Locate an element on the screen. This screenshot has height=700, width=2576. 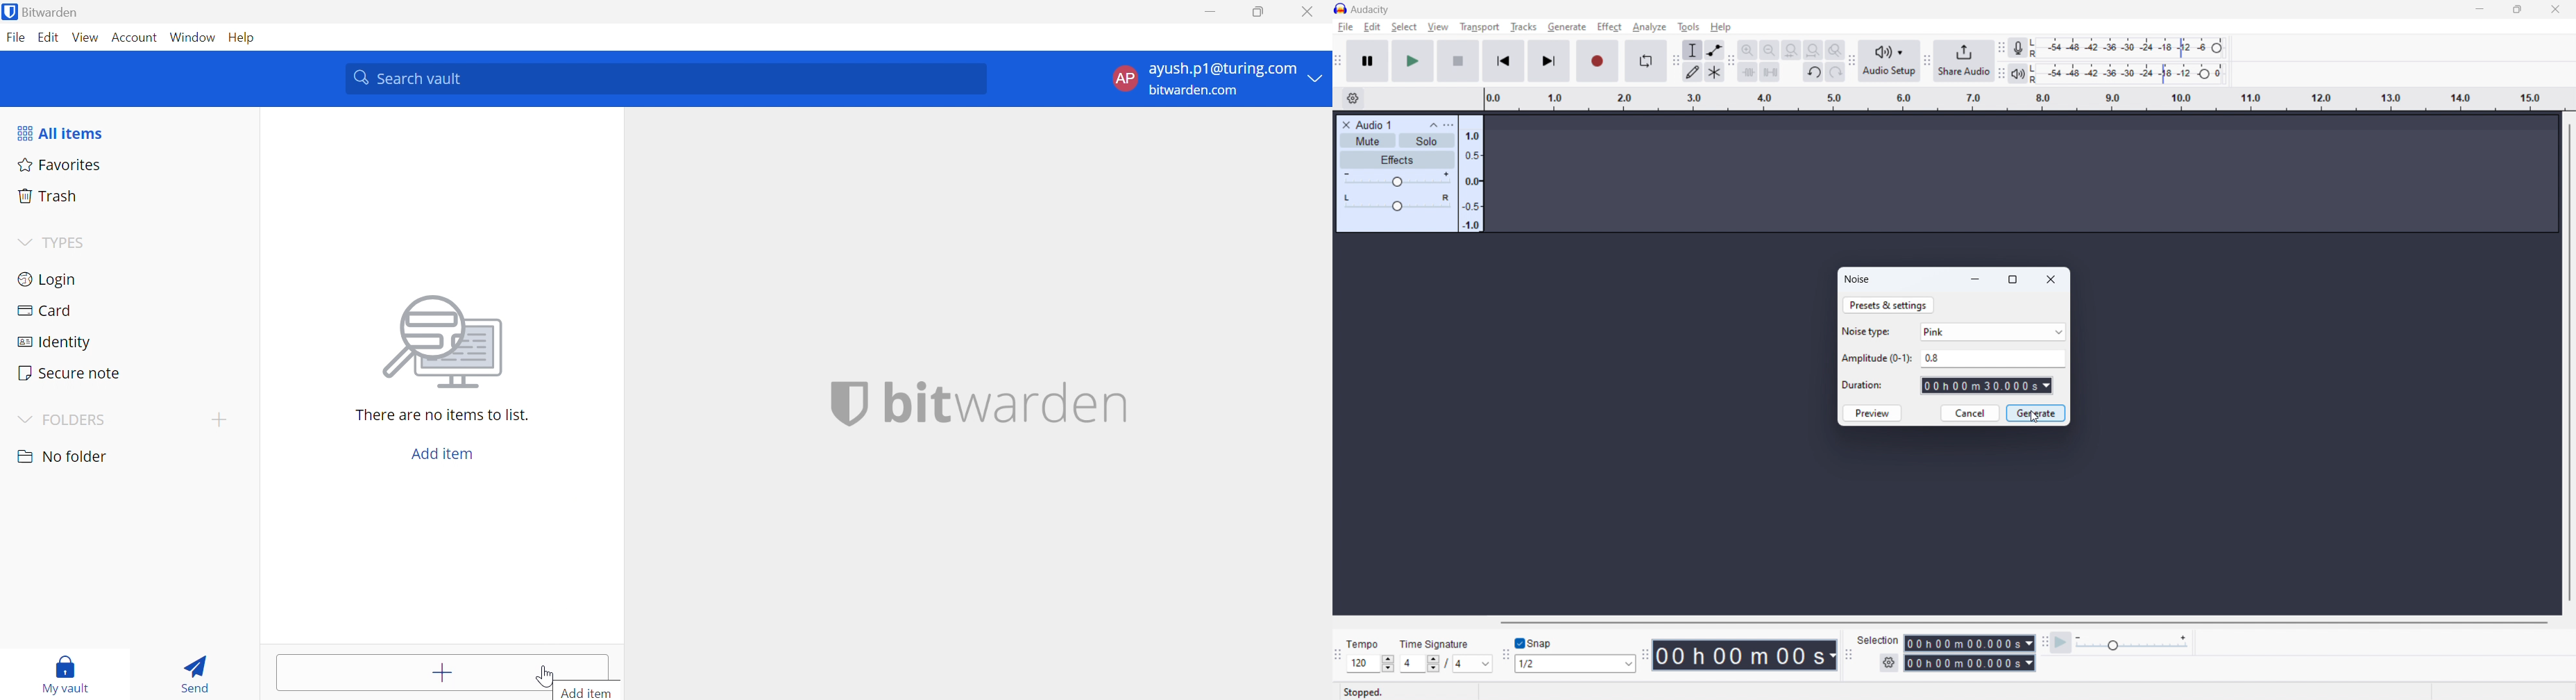
solo is located at coordinates (1426, 141).